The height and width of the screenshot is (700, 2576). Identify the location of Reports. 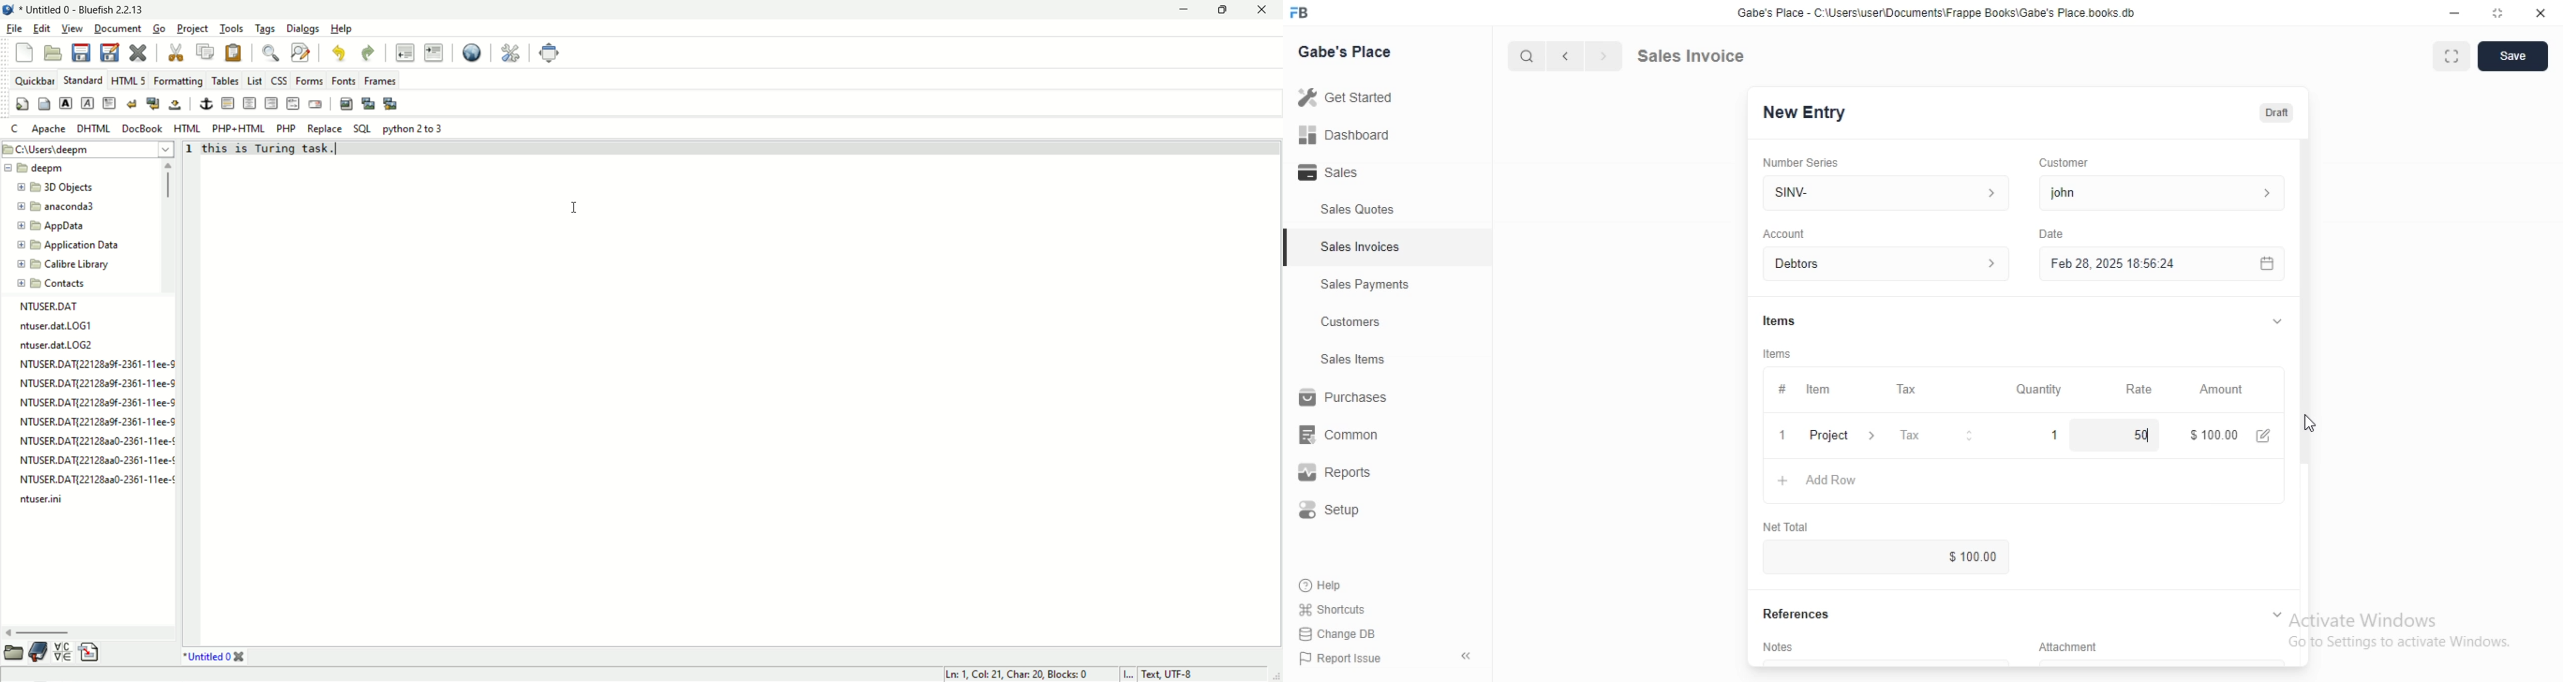
(1348, 475).